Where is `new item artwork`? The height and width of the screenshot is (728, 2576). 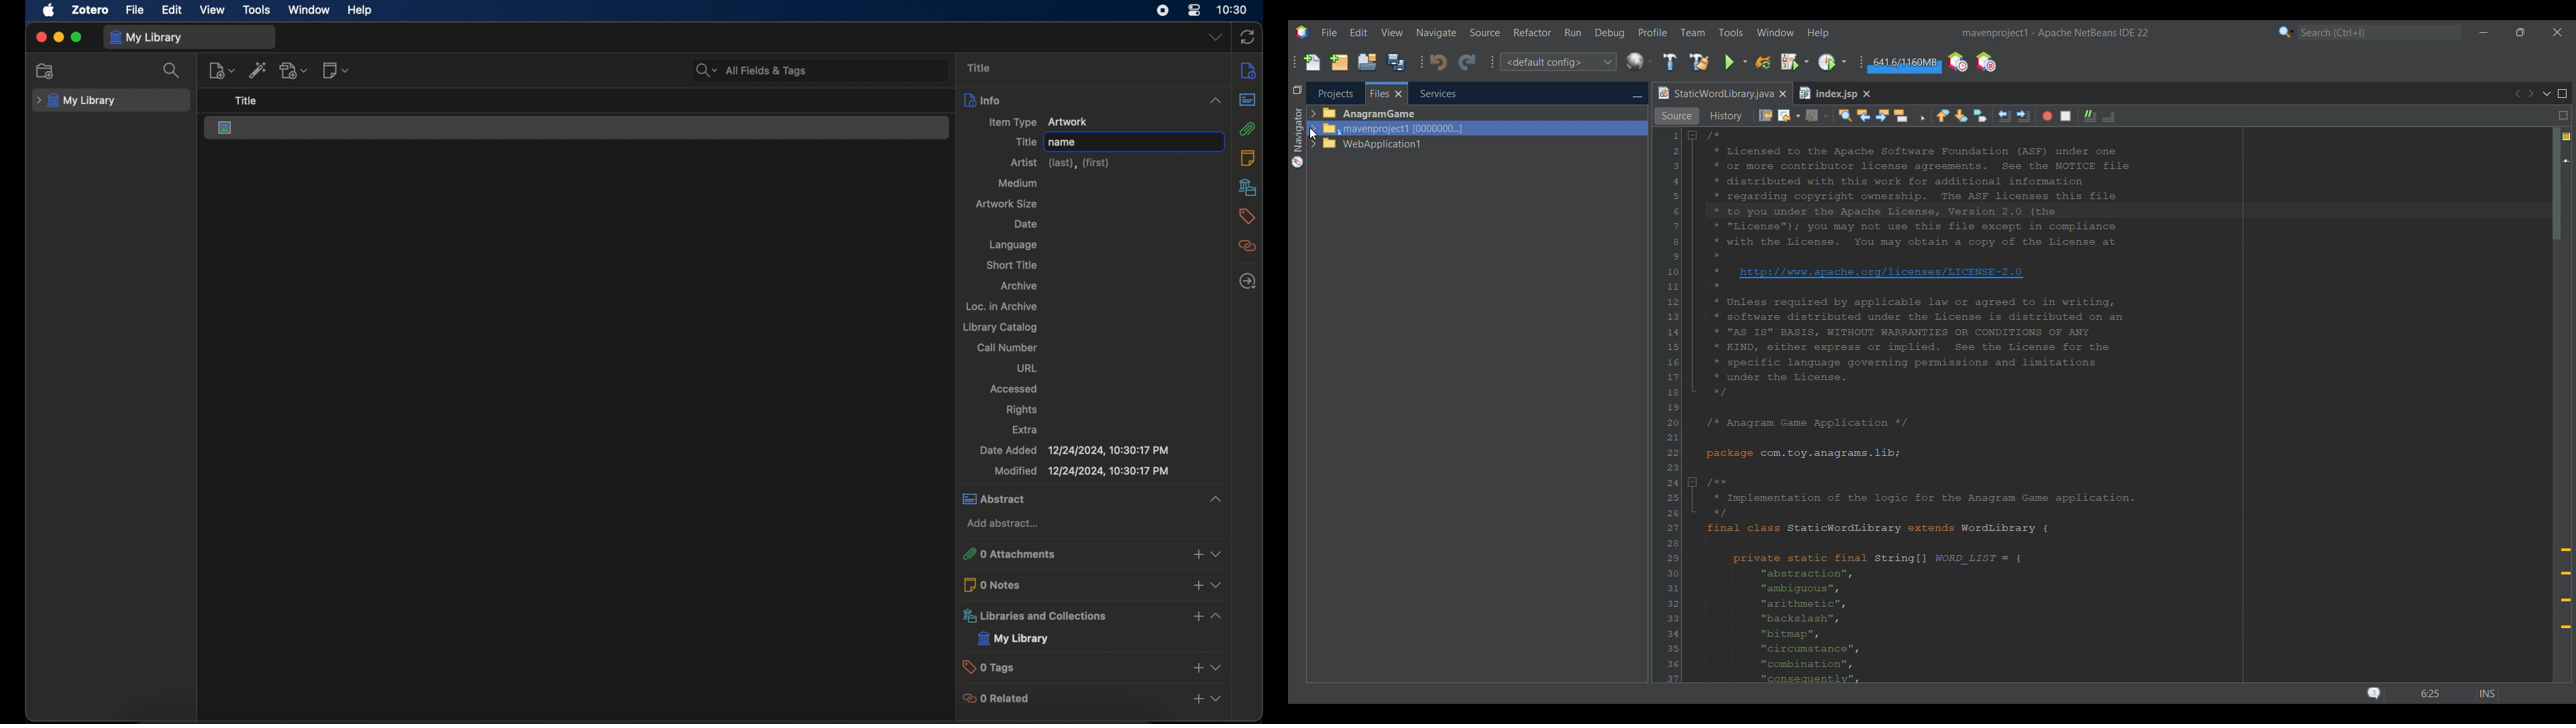
new item artwork is located at coordinates (1038, 123).